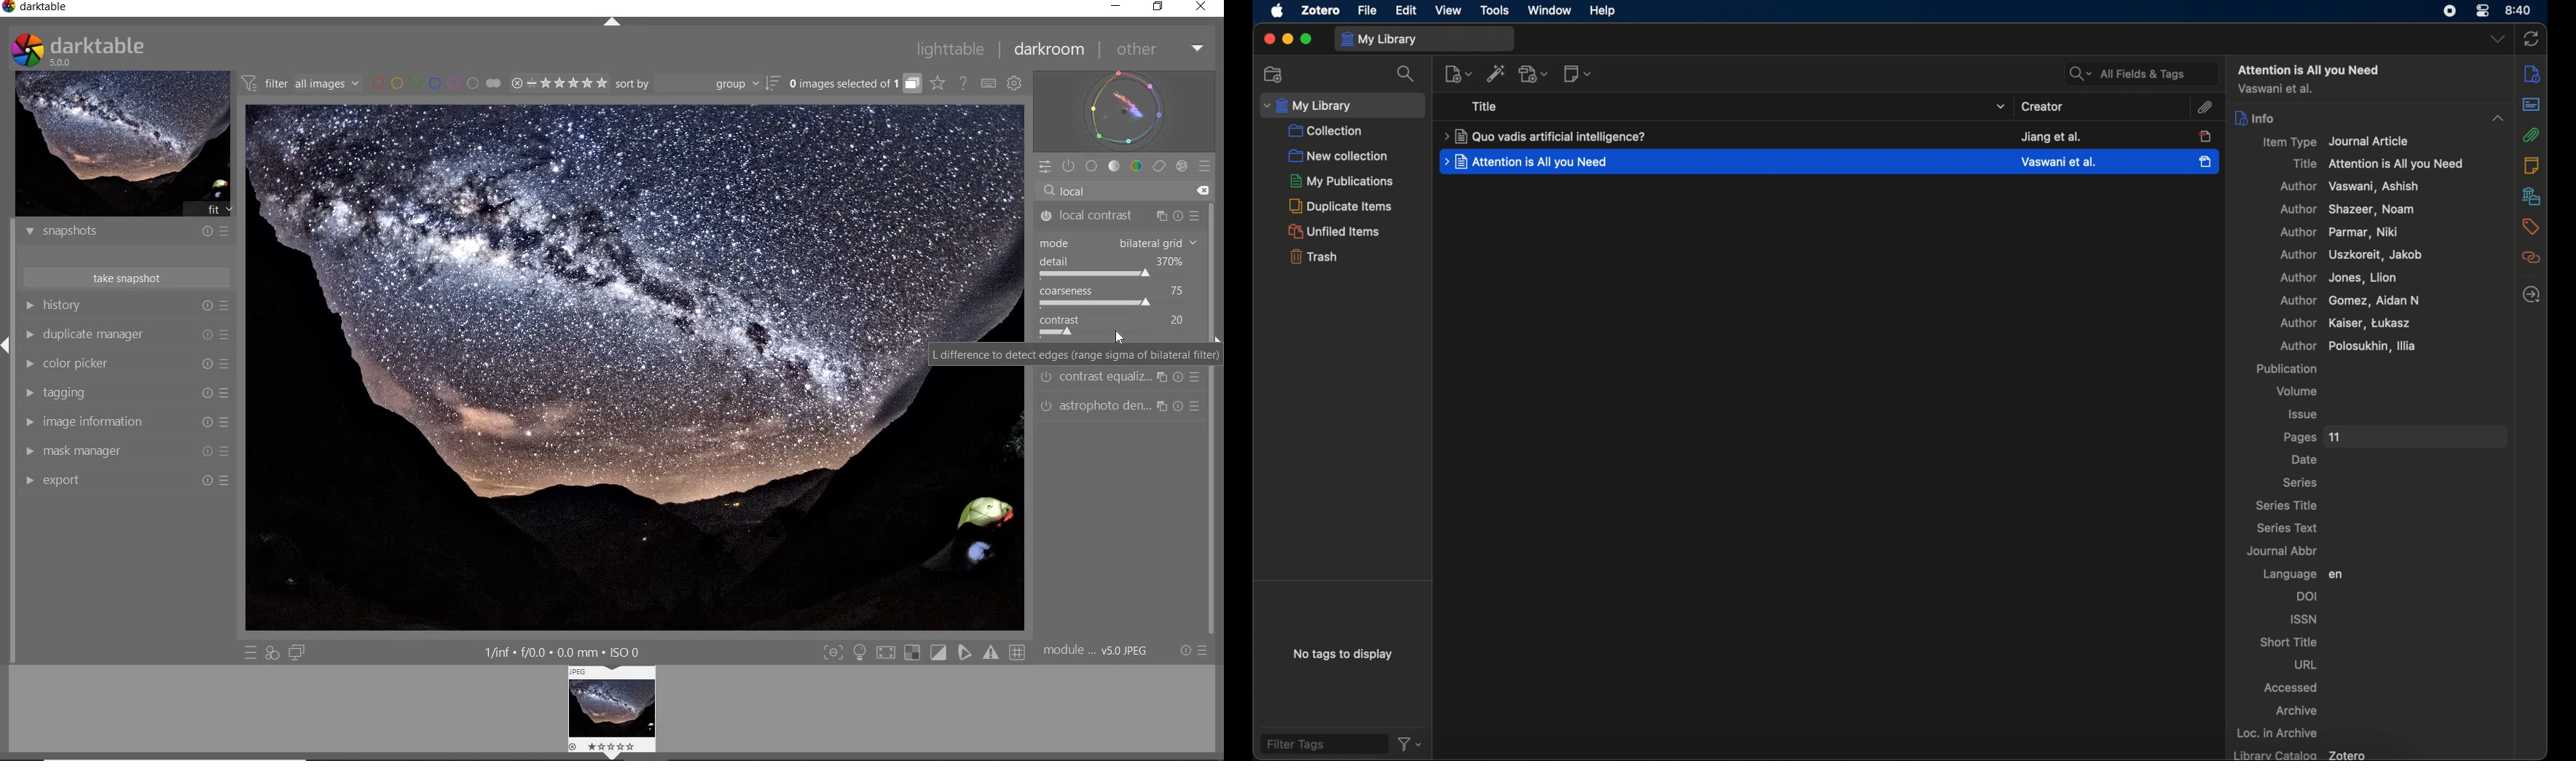  What do you see at coordinates (2531, 258) in the screenshot?
I see `related` at bounding box center [2531, 258].